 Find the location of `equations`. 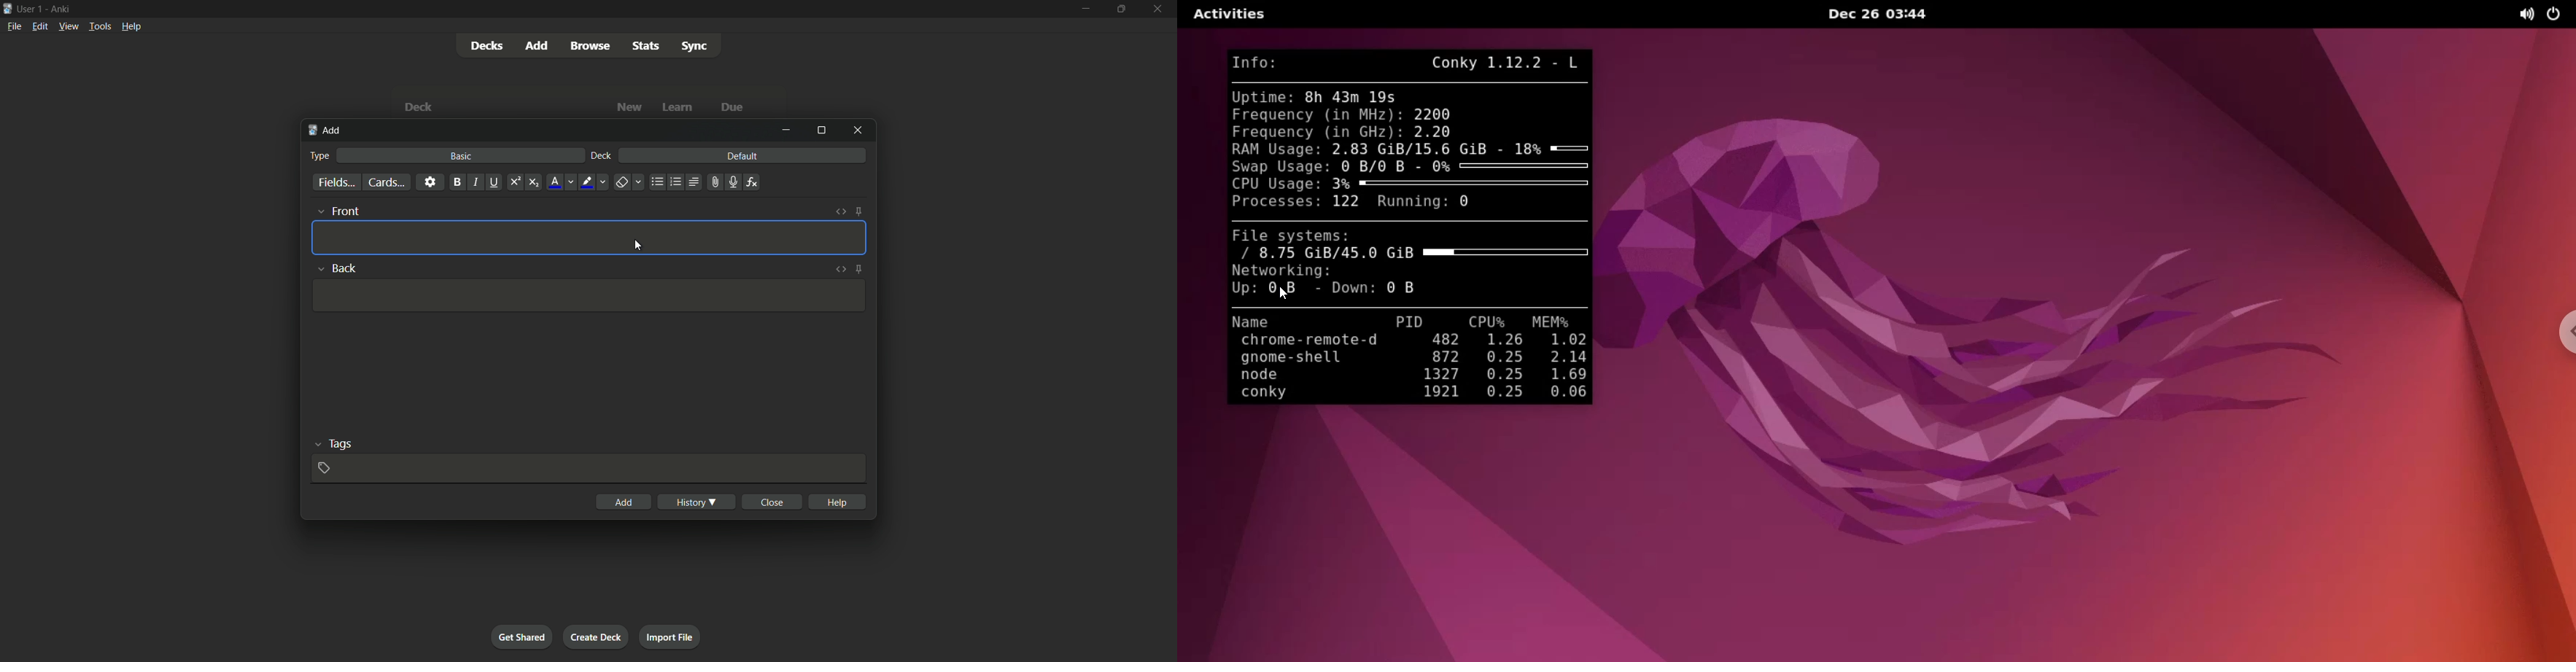

equations is located at coordinates (752, 182).